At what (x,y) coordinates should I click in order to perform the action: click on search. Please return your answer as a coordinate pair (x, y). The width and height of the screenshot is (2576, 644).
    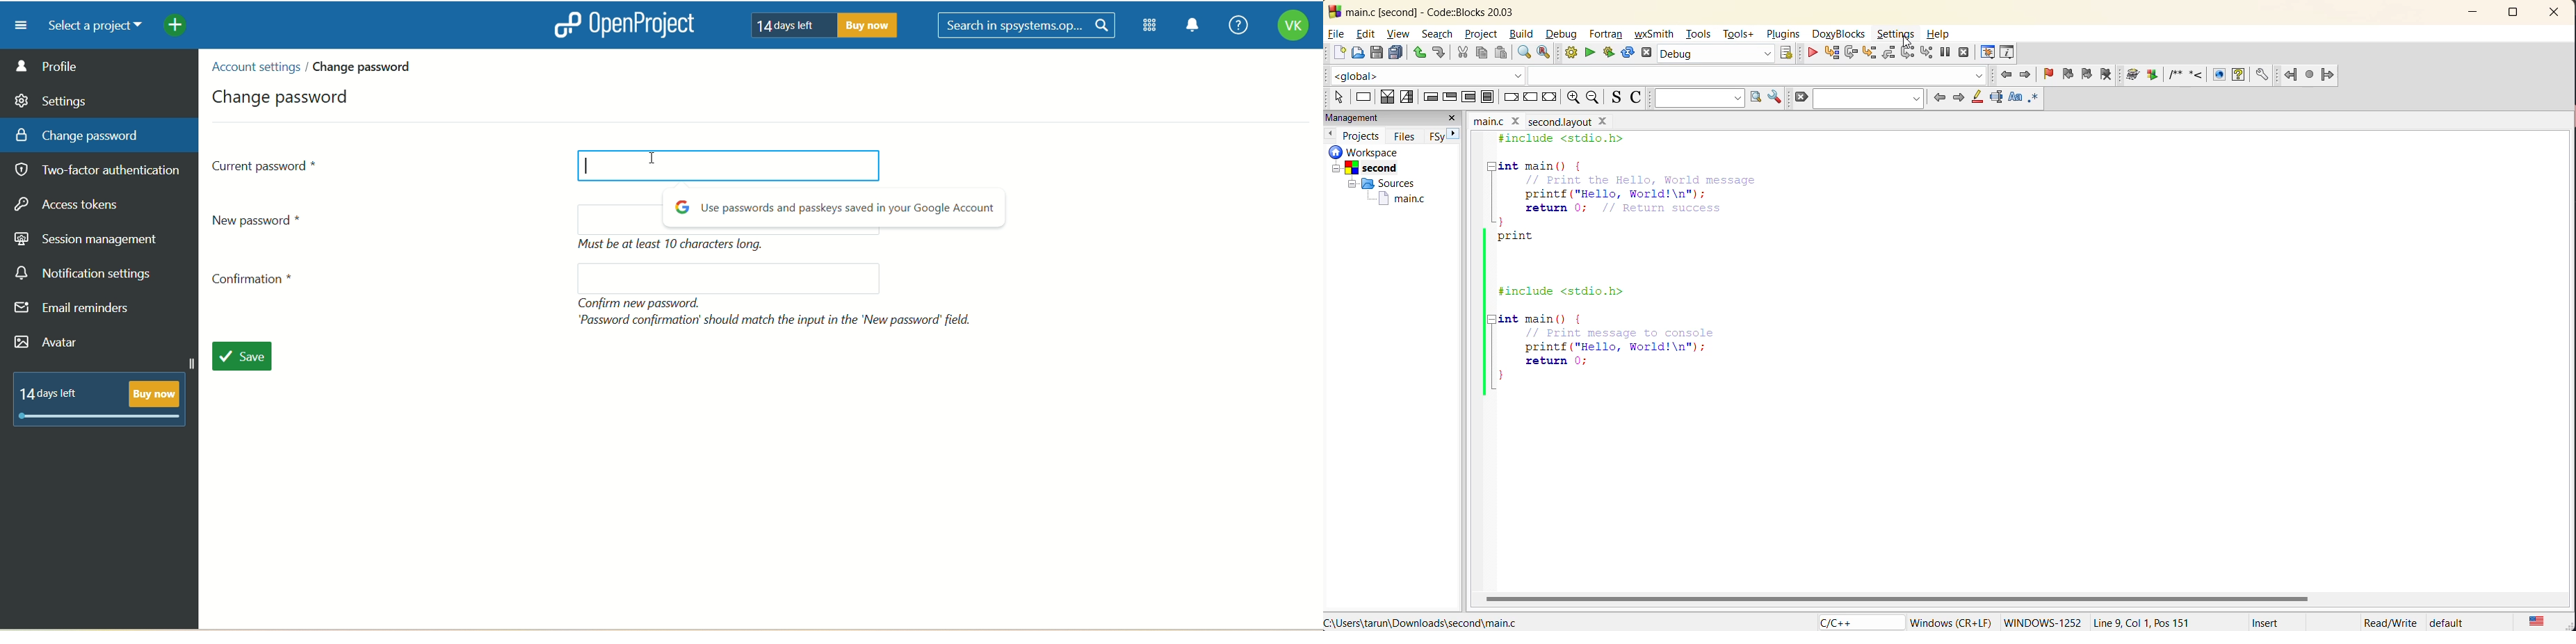
    Looking at the image, I should click on (1440, 34).